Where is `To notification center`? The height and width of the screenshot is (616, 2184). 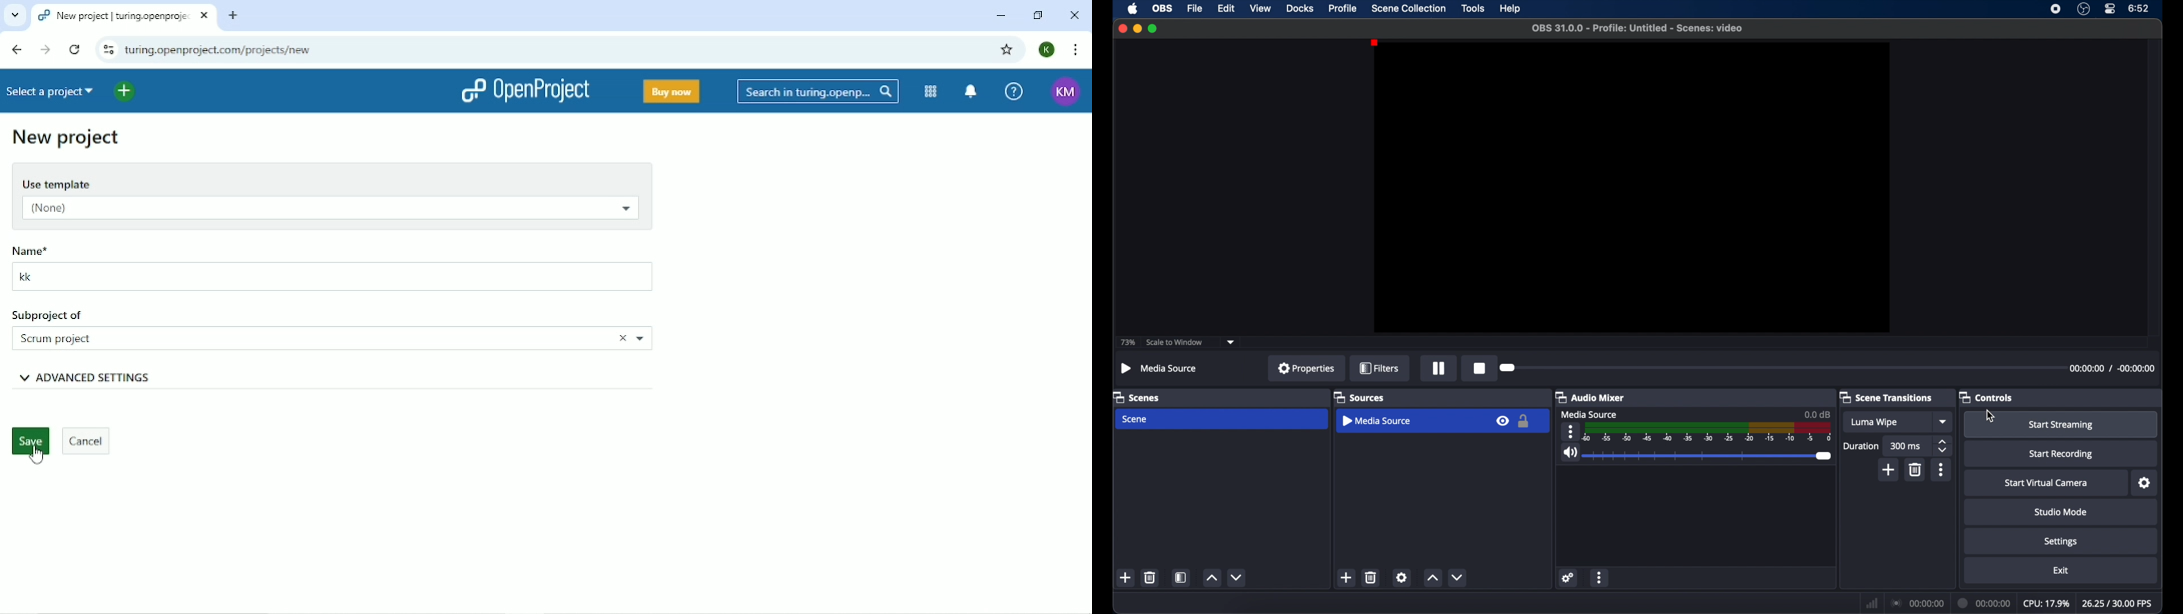 To notification center is located at coordinates (972, 91).